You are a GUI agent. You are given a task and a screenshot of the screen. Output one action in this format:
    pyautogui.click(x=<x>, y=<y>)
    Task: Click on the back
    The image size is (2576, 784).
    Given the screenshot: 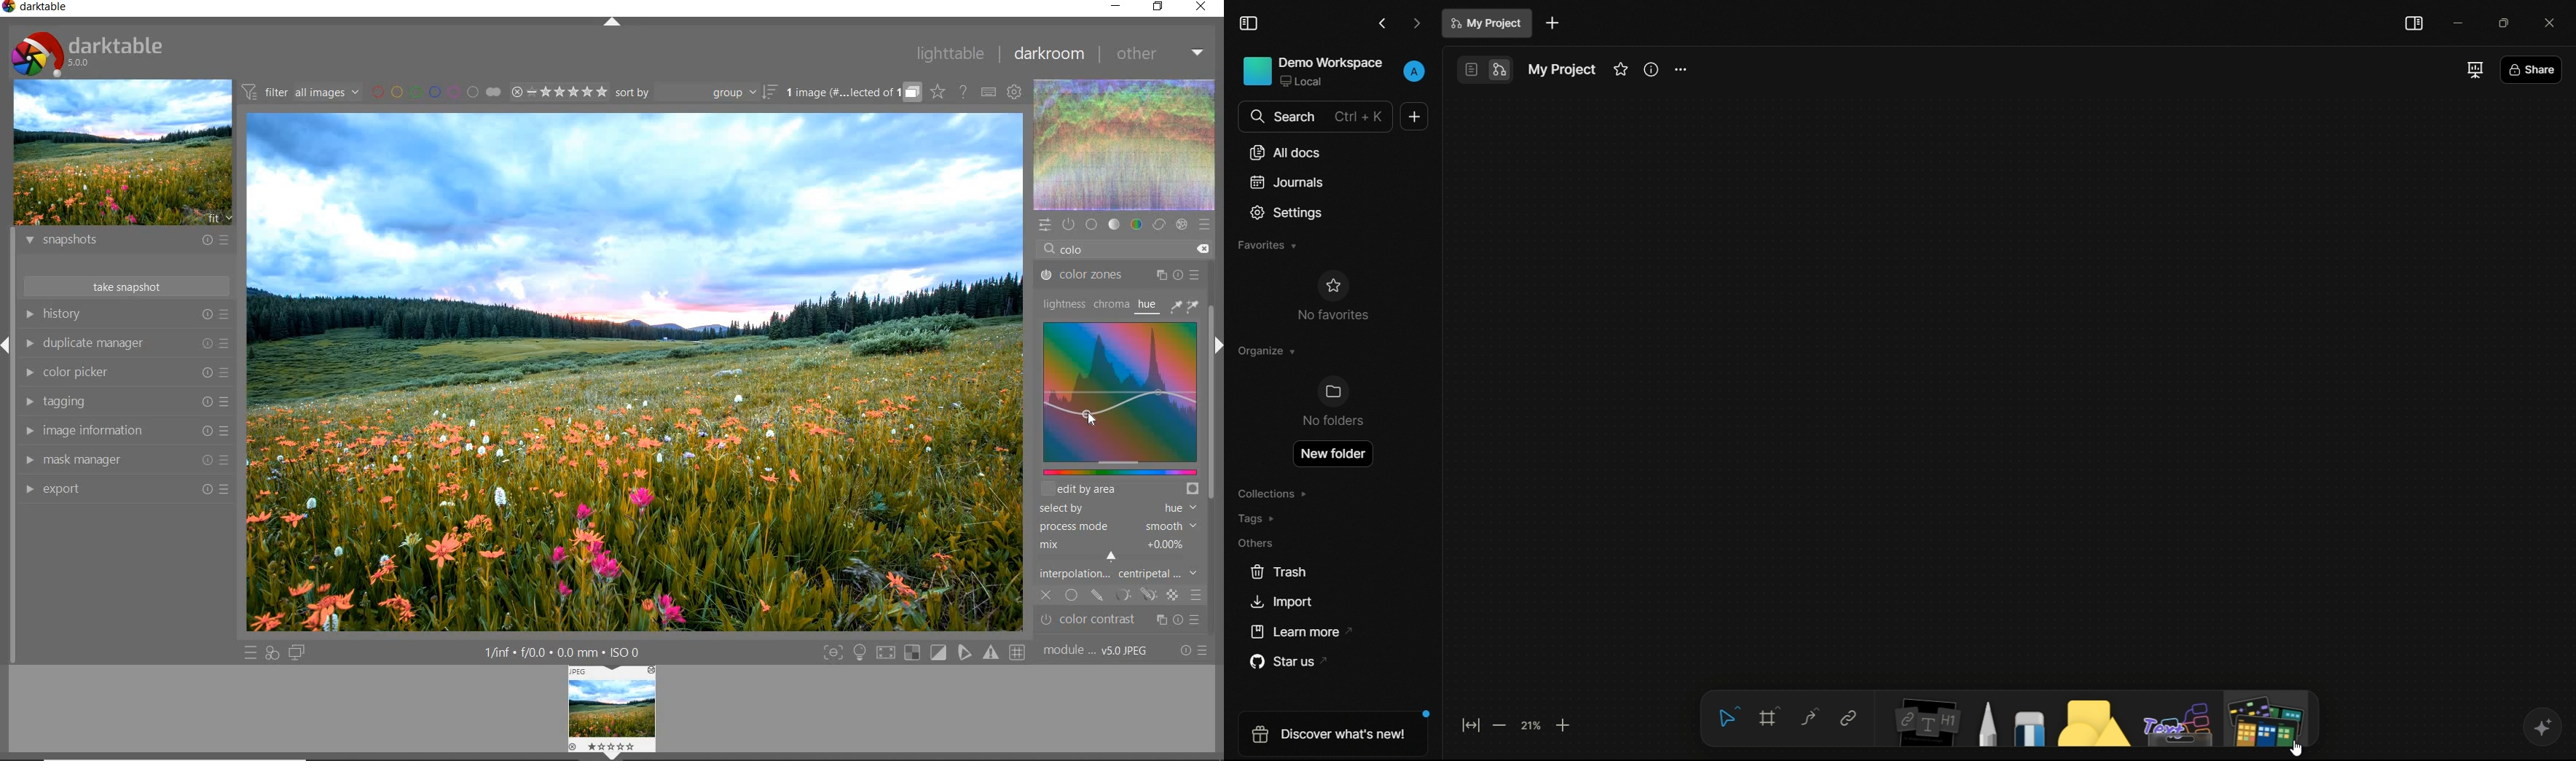 What is the action you would take?
    pyautogui.click(x=1382, y=23)
    